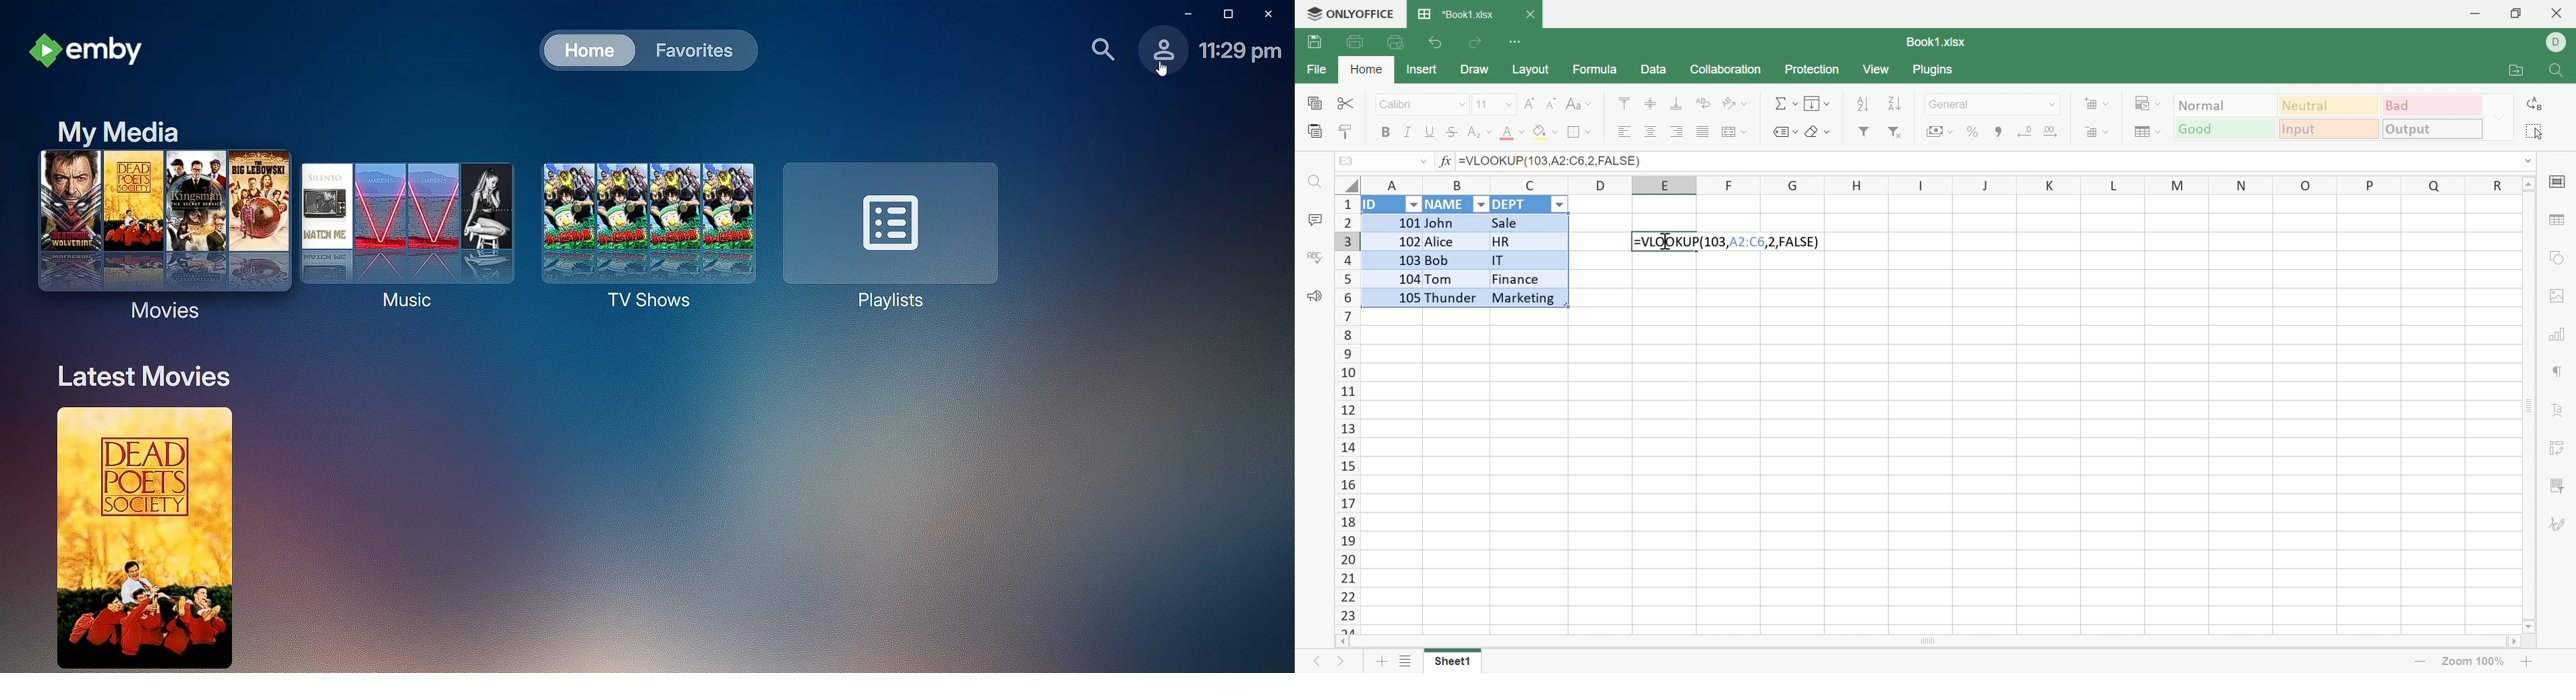  What do you see at coordinates (1517, 42) in the screenshot?
I see `Customize Quick Access Toolbar` at bounding box center [1517, 42].